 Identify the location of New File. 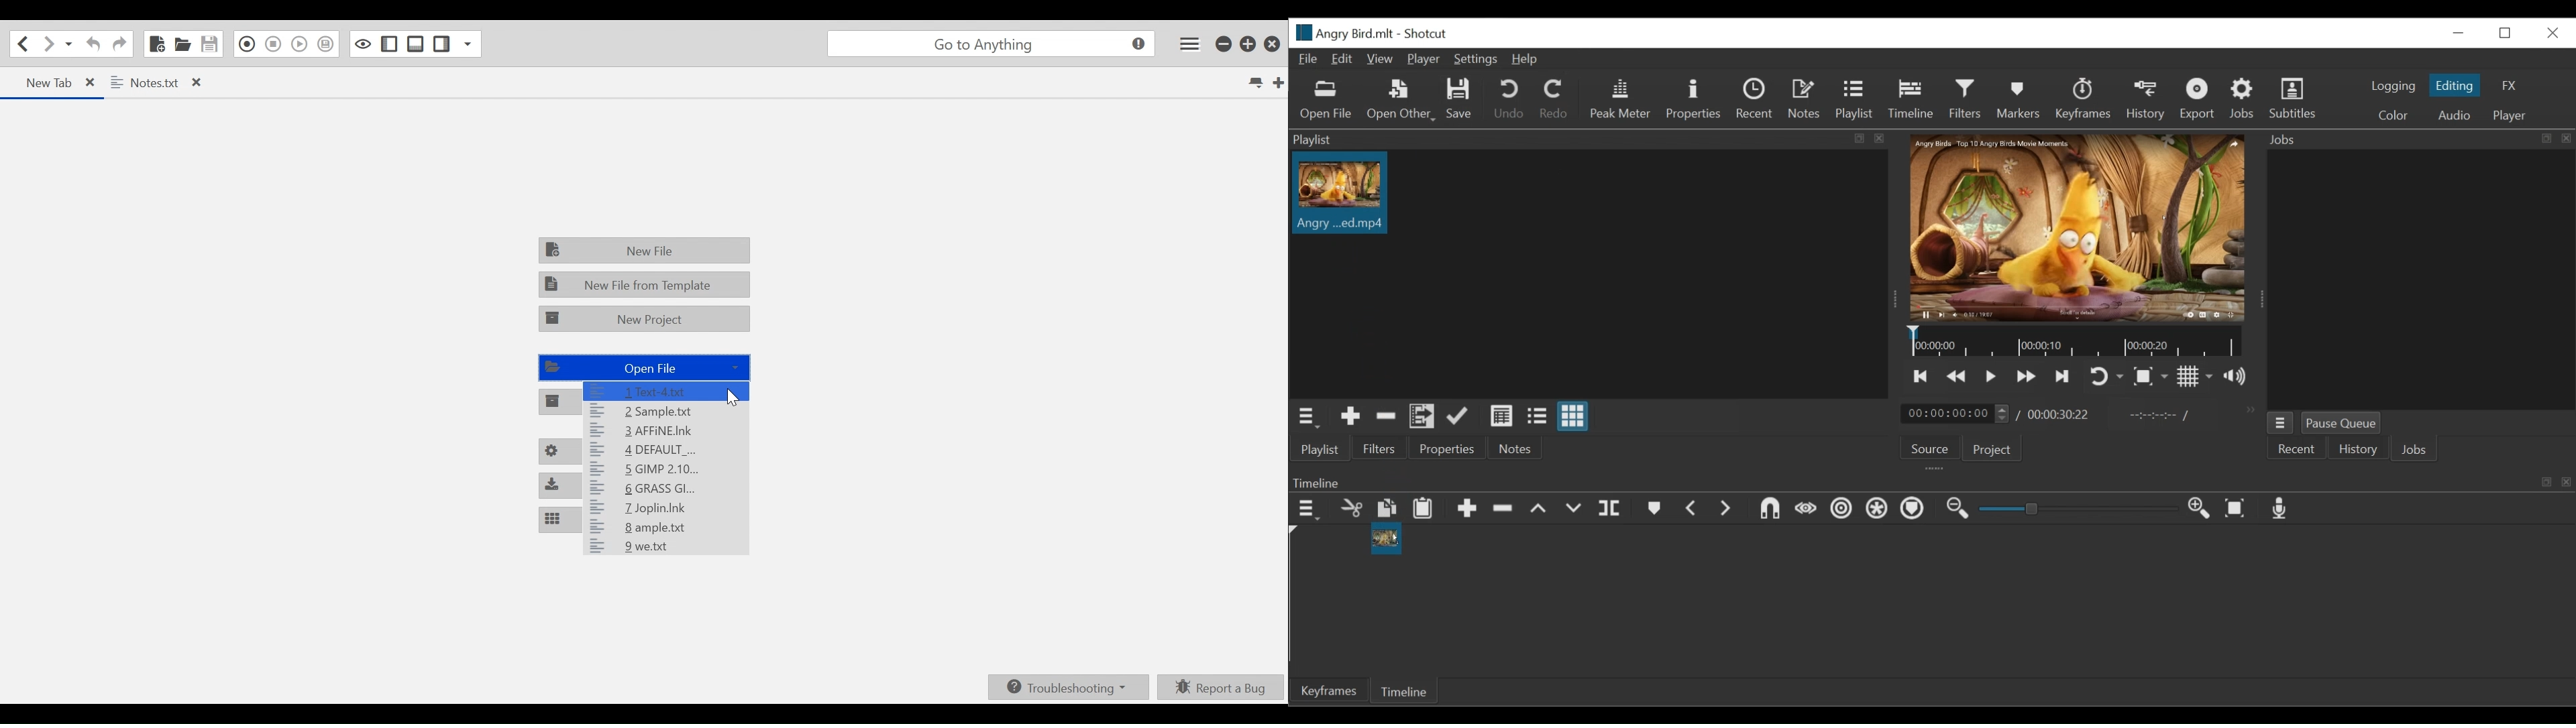
(643, 251).